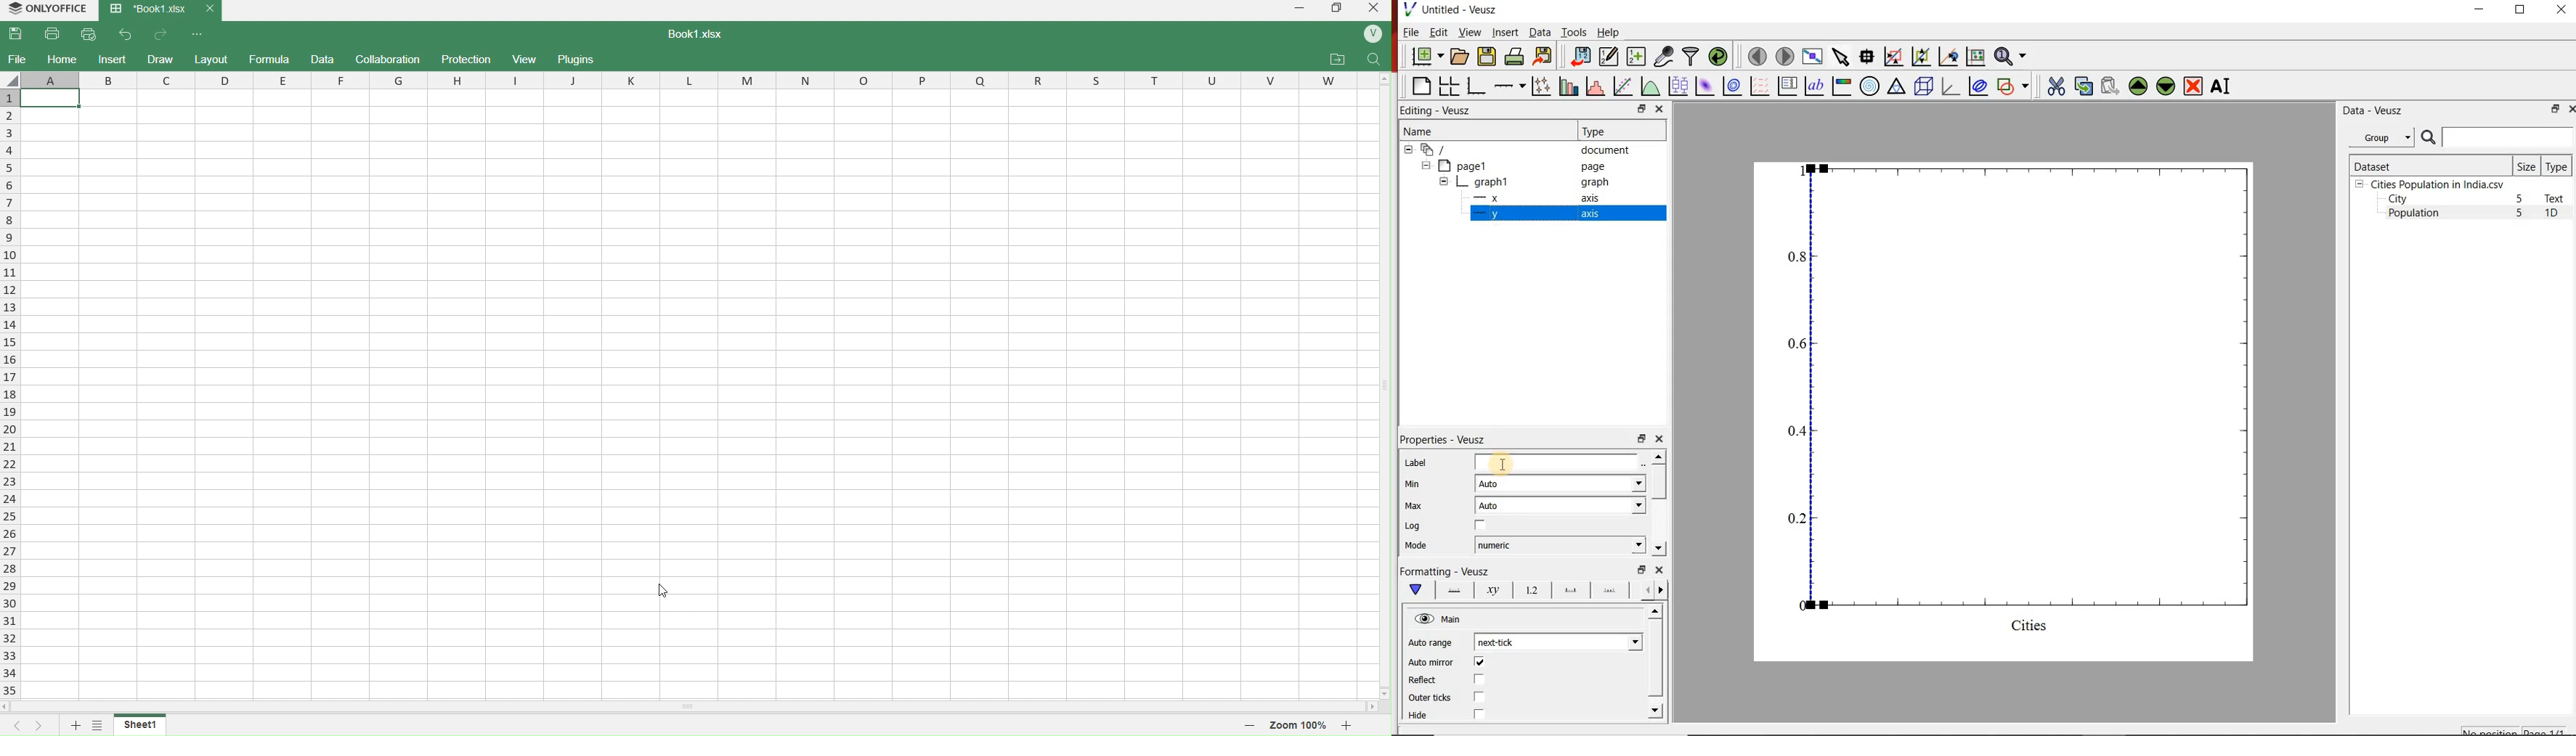 Image resolution: width=2576 pixels, height=756 pixels. What do you see at coordinates (1373, 35) in the screenshot?
I see `profile` at bounding box center [1373, 35].